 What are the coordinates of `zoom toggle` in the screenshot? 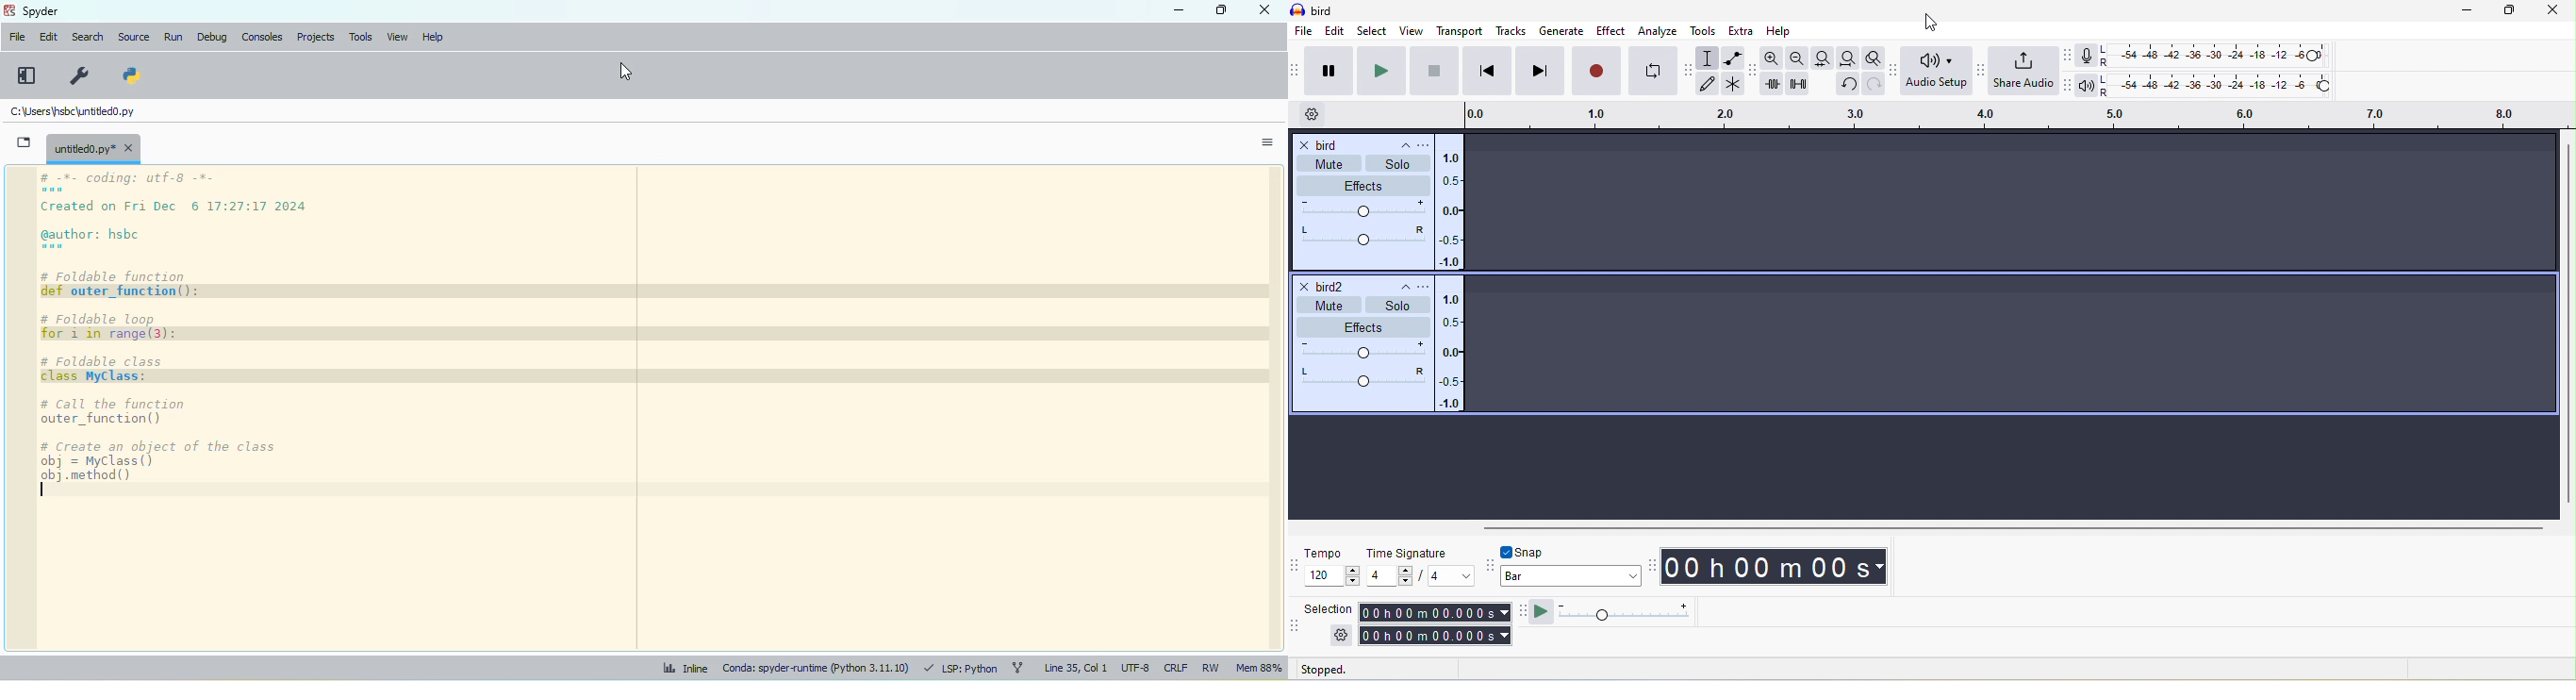 It's located at (1871, 57).